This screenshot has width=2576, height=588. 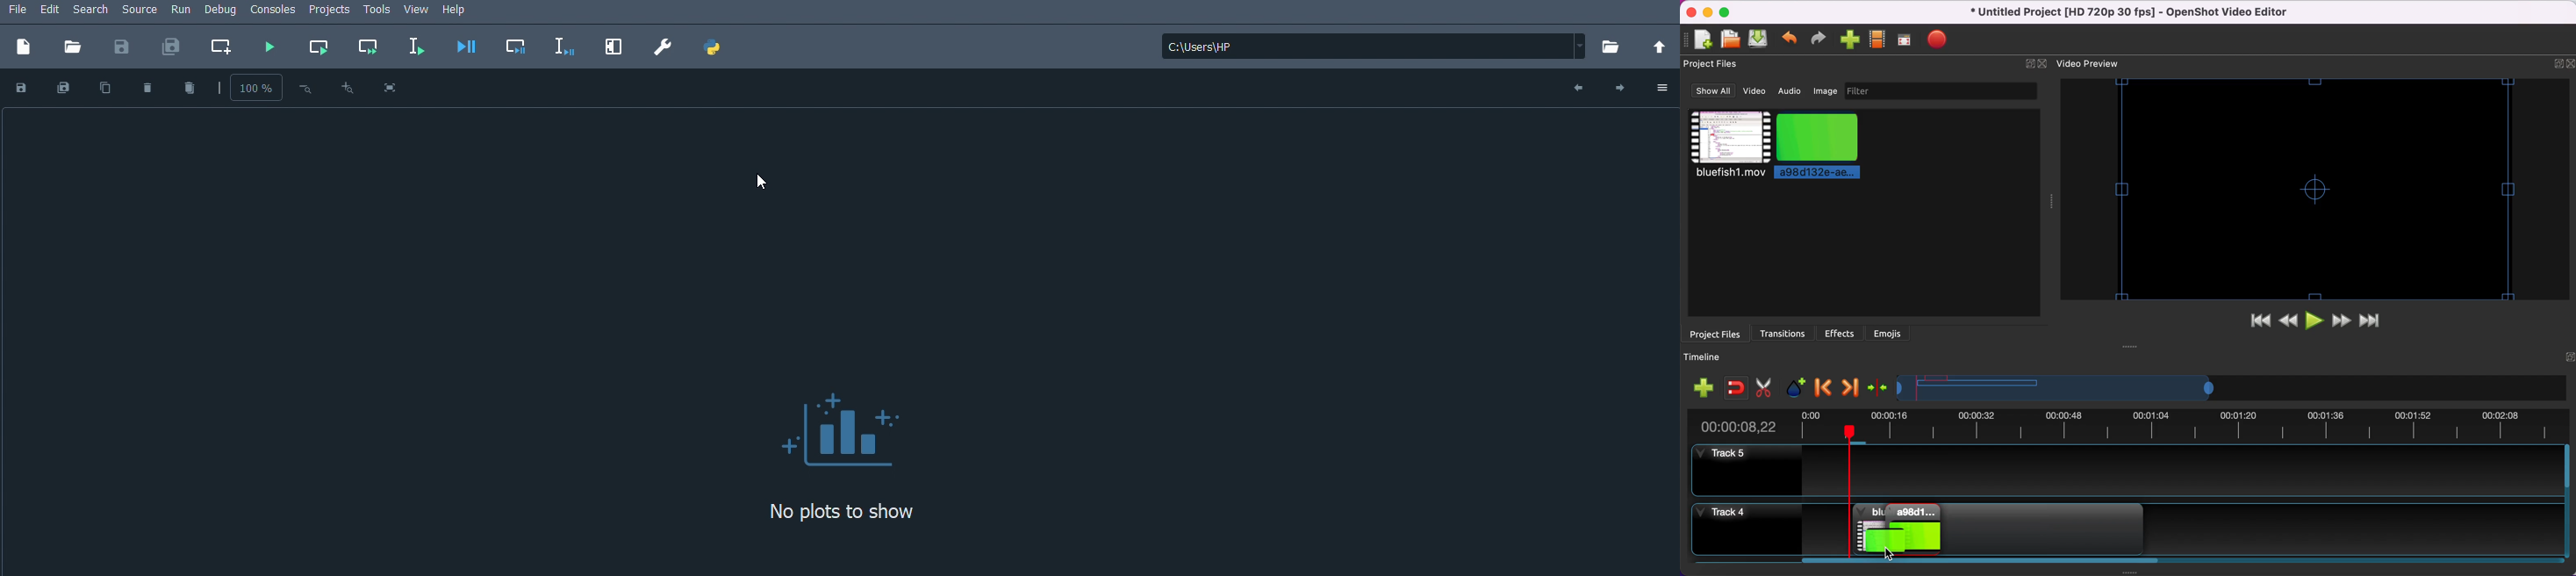 What do you see at coordinates (2151, 387) in the screenshot?
I see `timeline` at bounding box center [2151, 387].